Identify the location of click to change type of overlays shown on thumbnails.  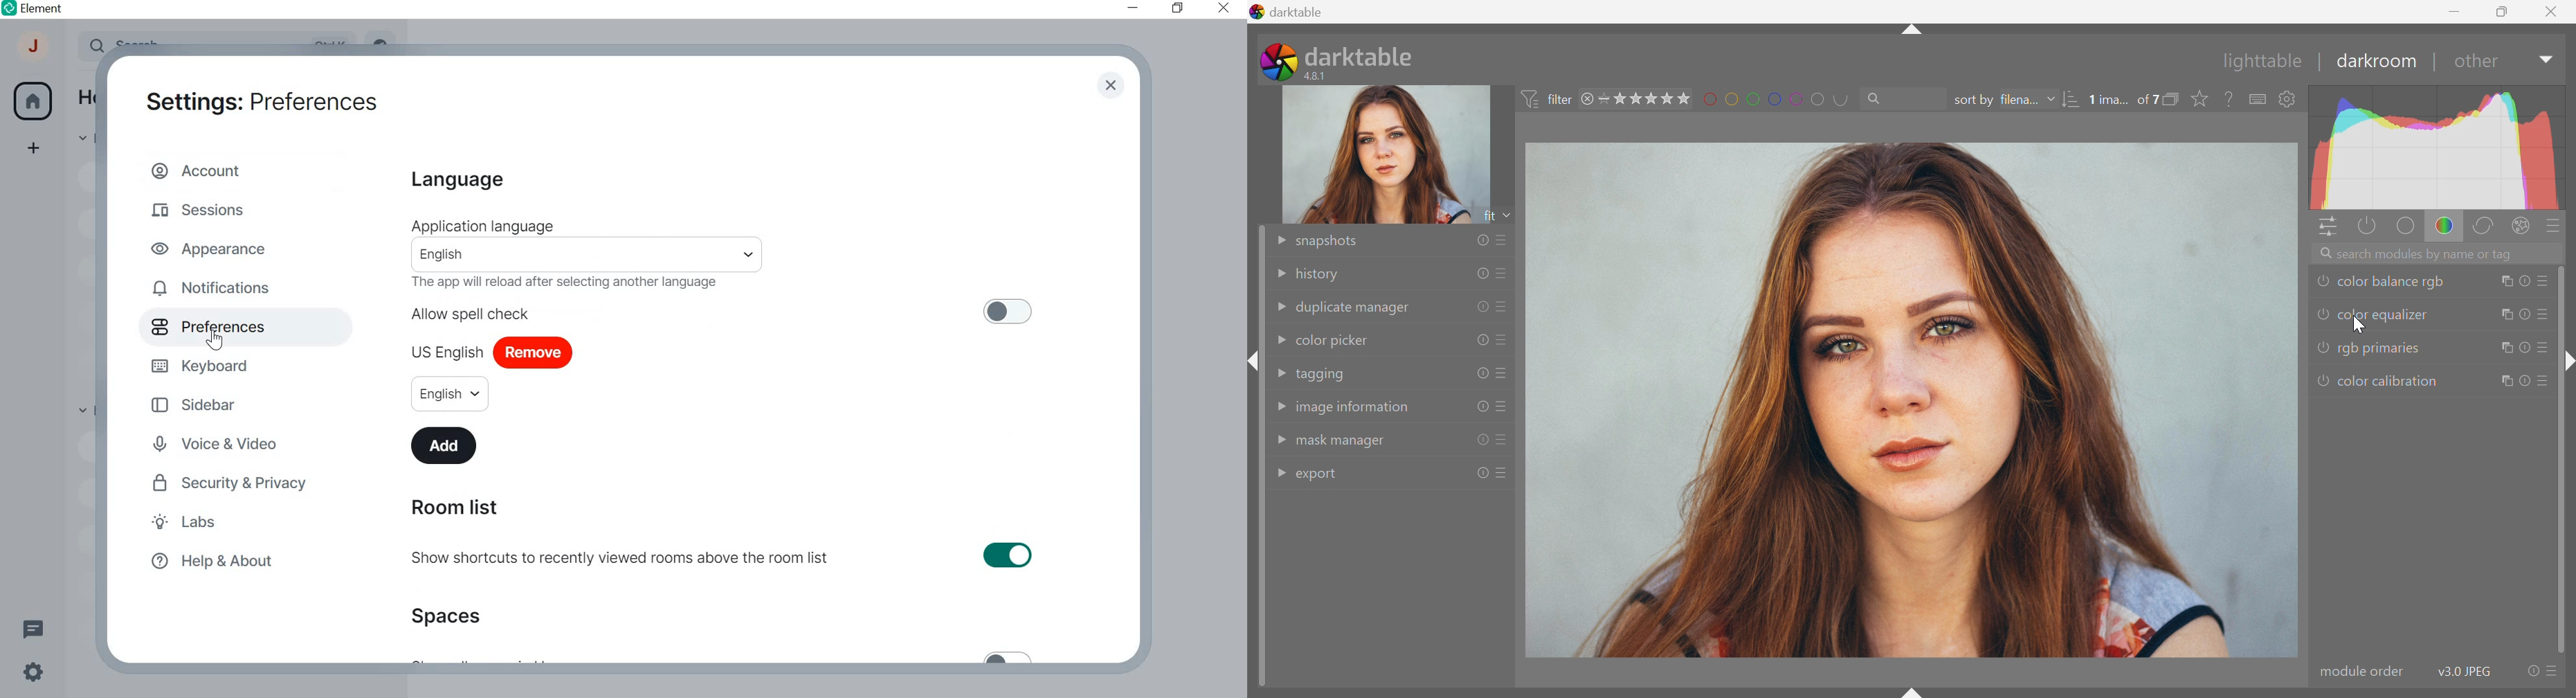
(2203, 99).